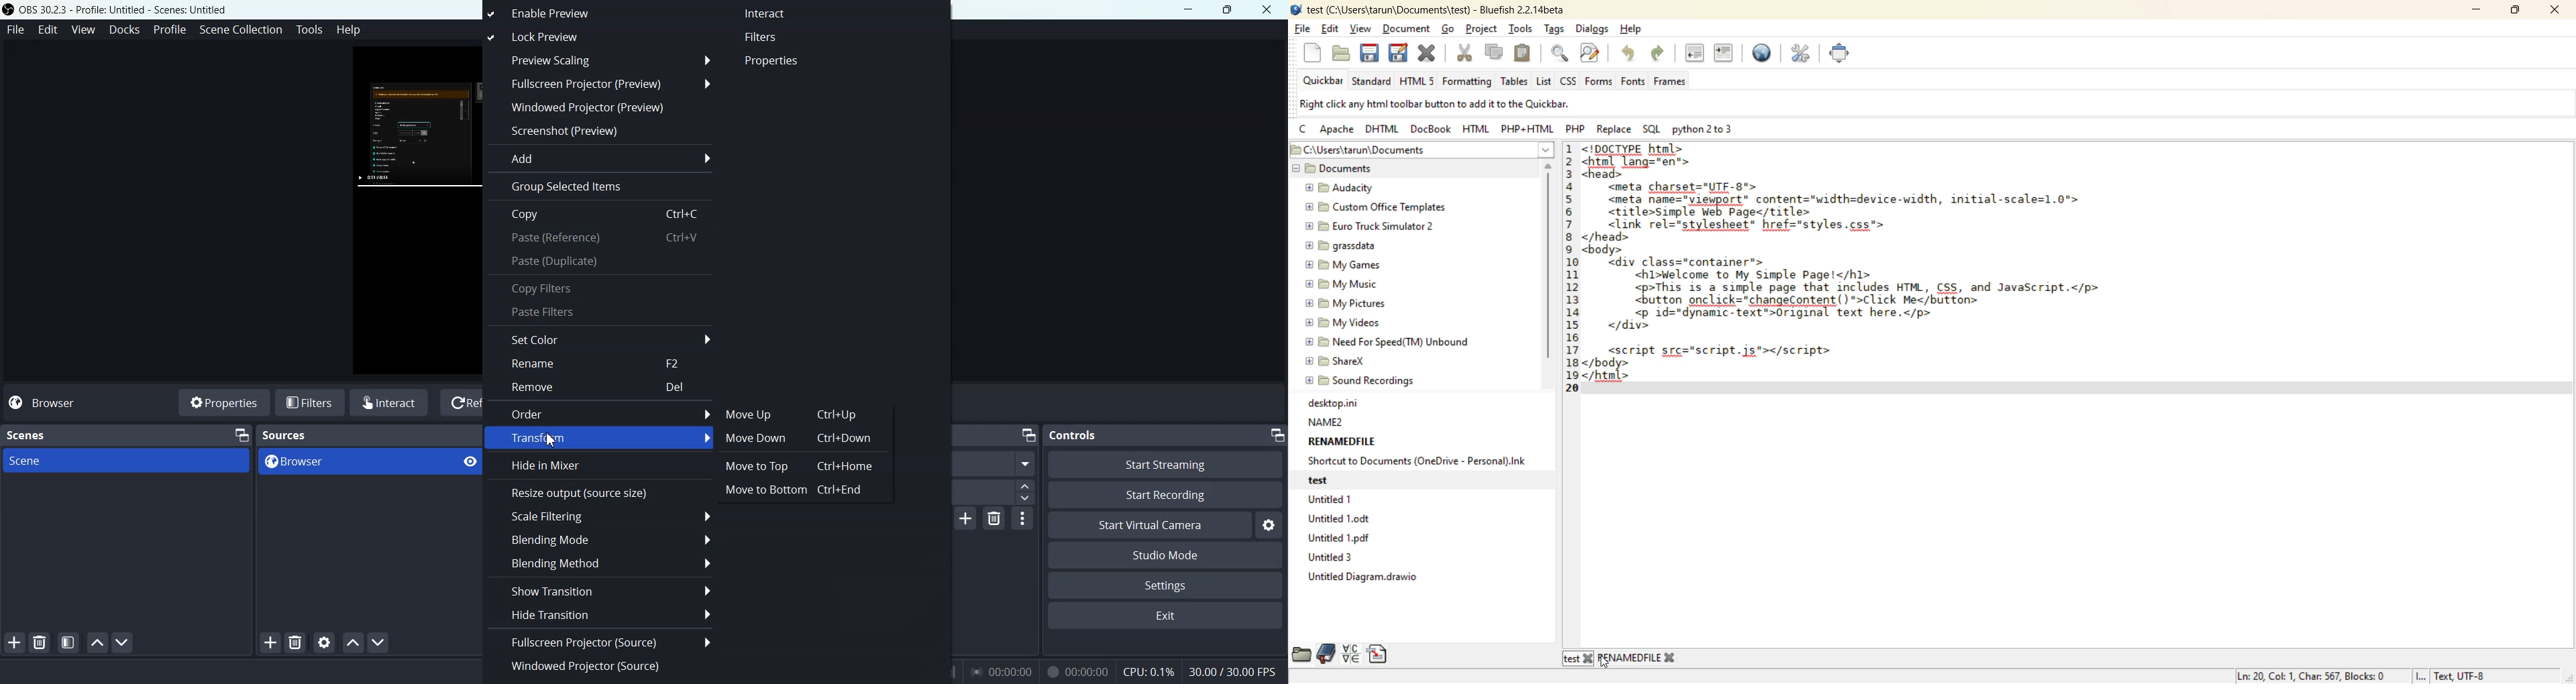 The height and width of the screenshot is (700, 2576). What do you see at coordinates (68, 642) in the screenshot?
I see `Open scene Filter` at bounding box center [68, 642].